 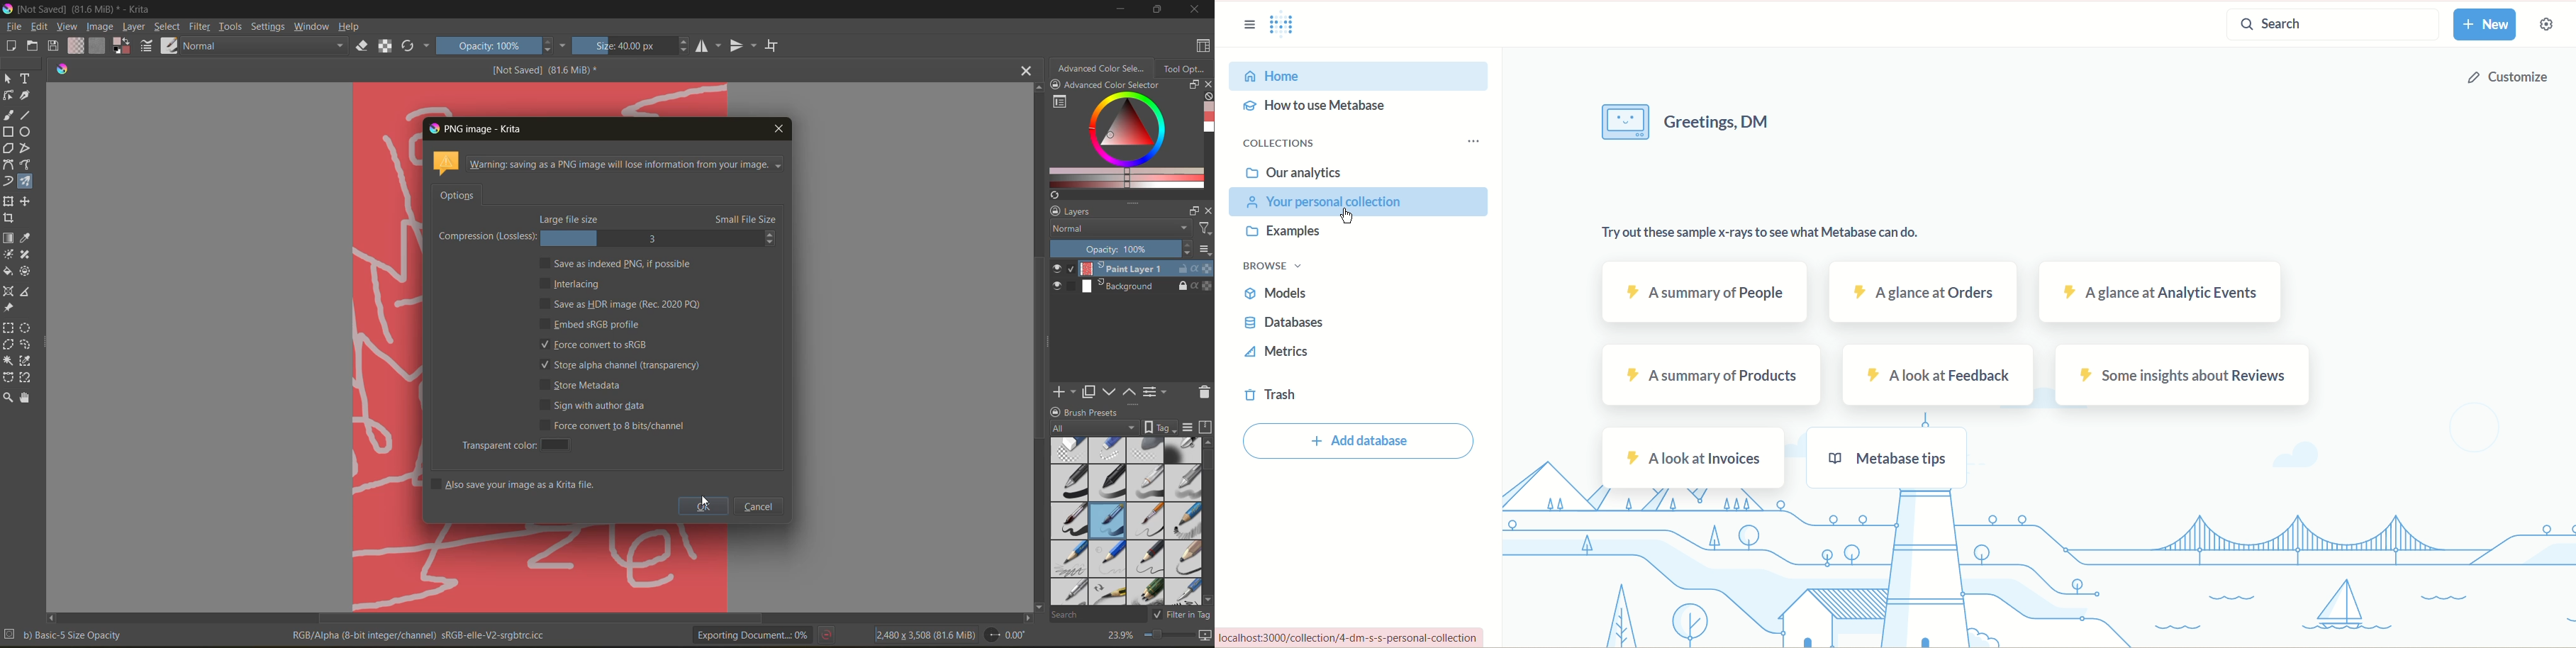 What do you see at coordinates (1058, 411) in the screenshot?
I see `lock/unlock docker` at bounding box center [1058, 411].